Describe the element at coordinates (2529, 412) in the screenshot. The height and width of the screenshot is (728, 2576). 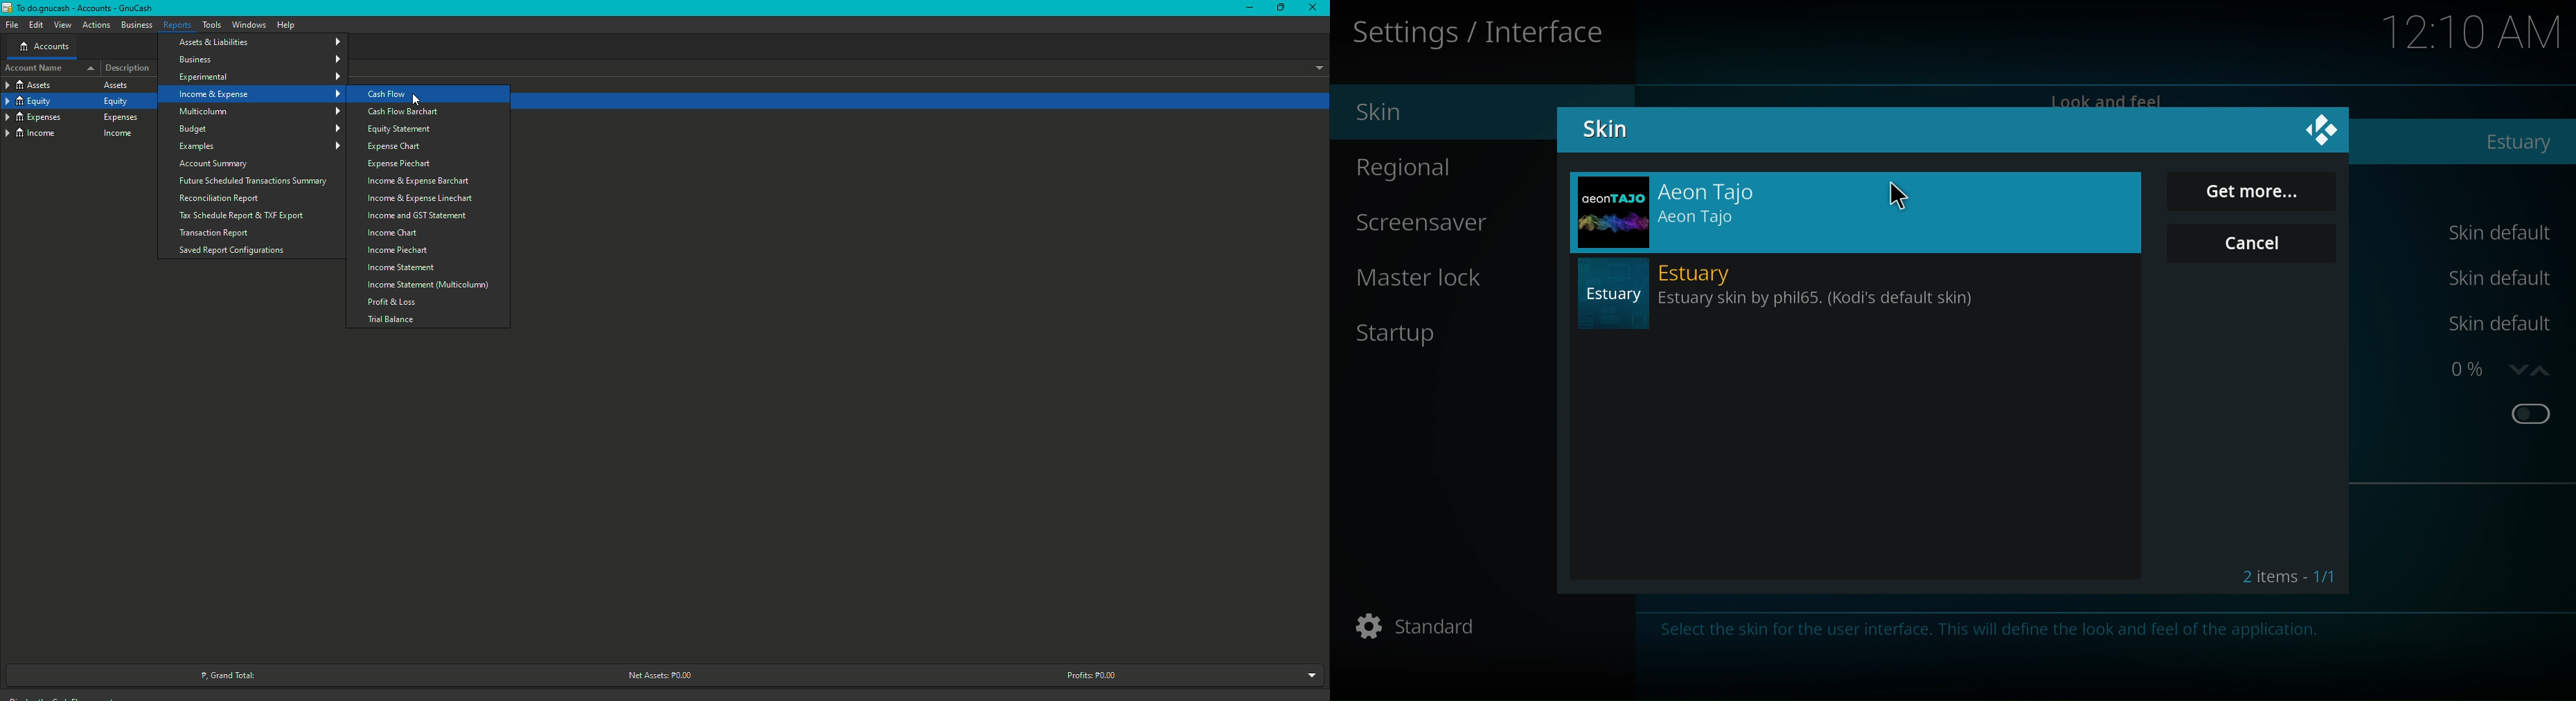
I see `on/off` at that location.